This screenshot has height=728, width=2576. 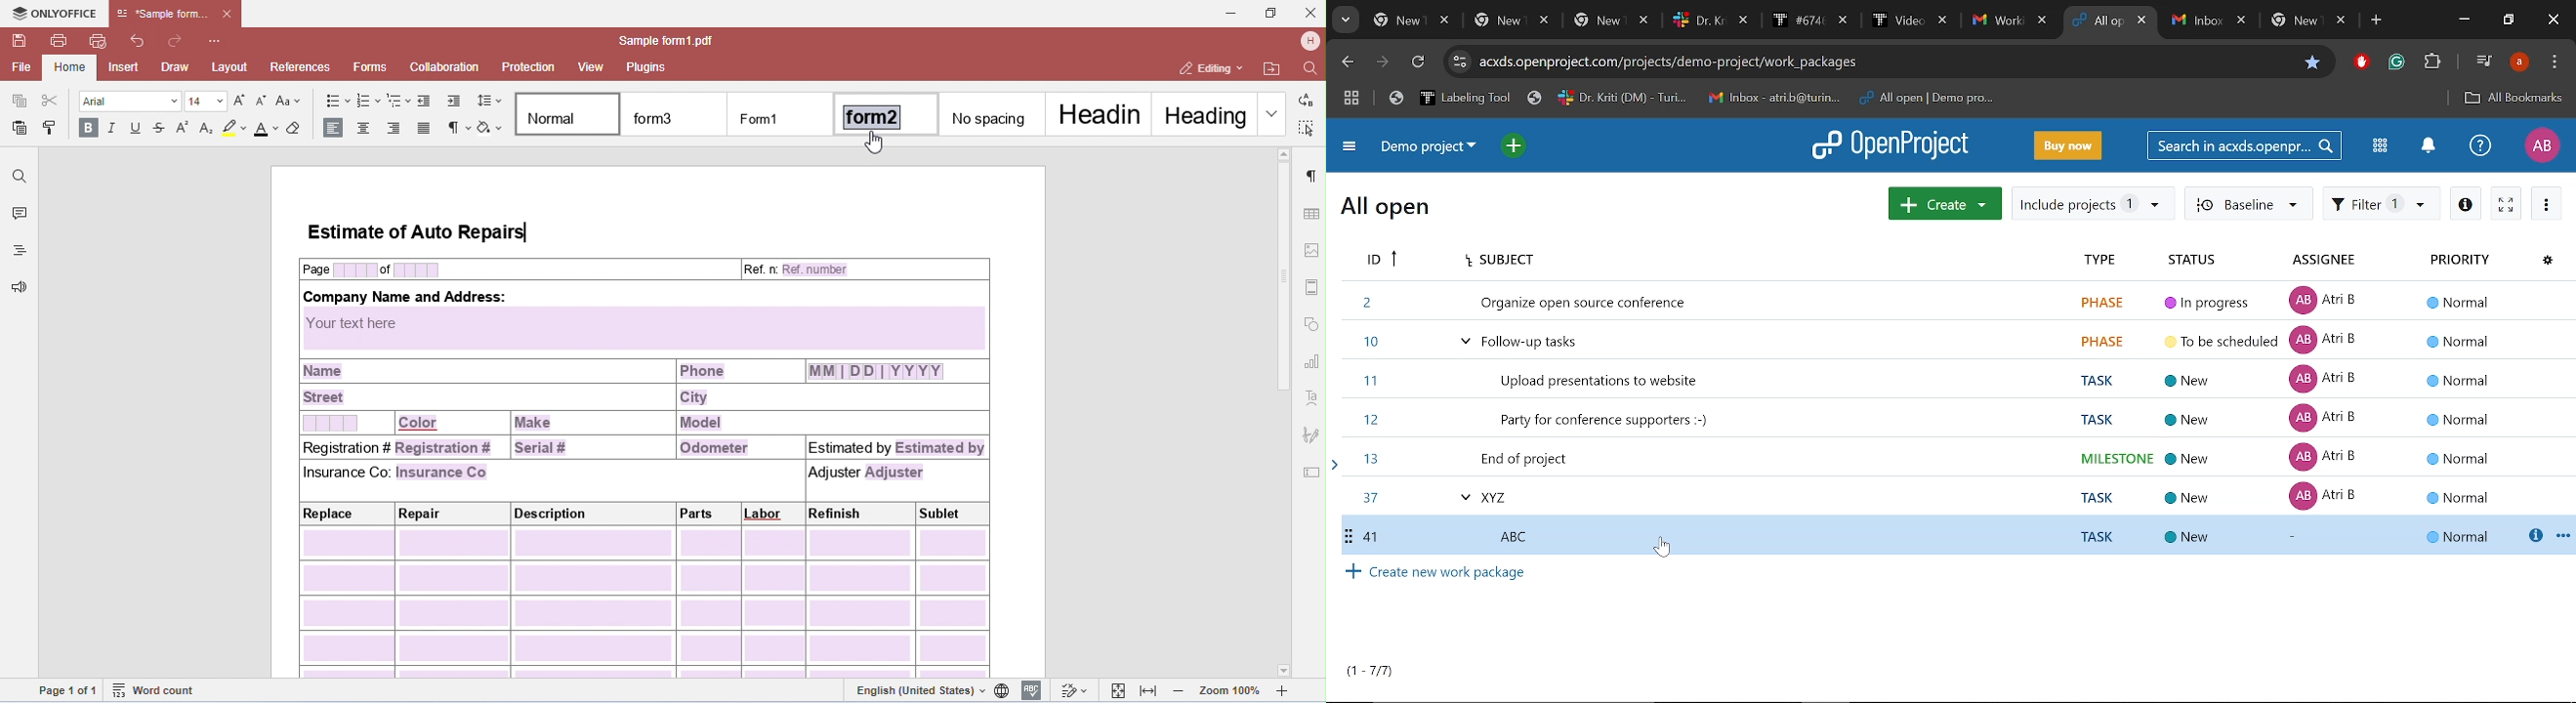 I want to click on status, so click(x=2216, y=401).